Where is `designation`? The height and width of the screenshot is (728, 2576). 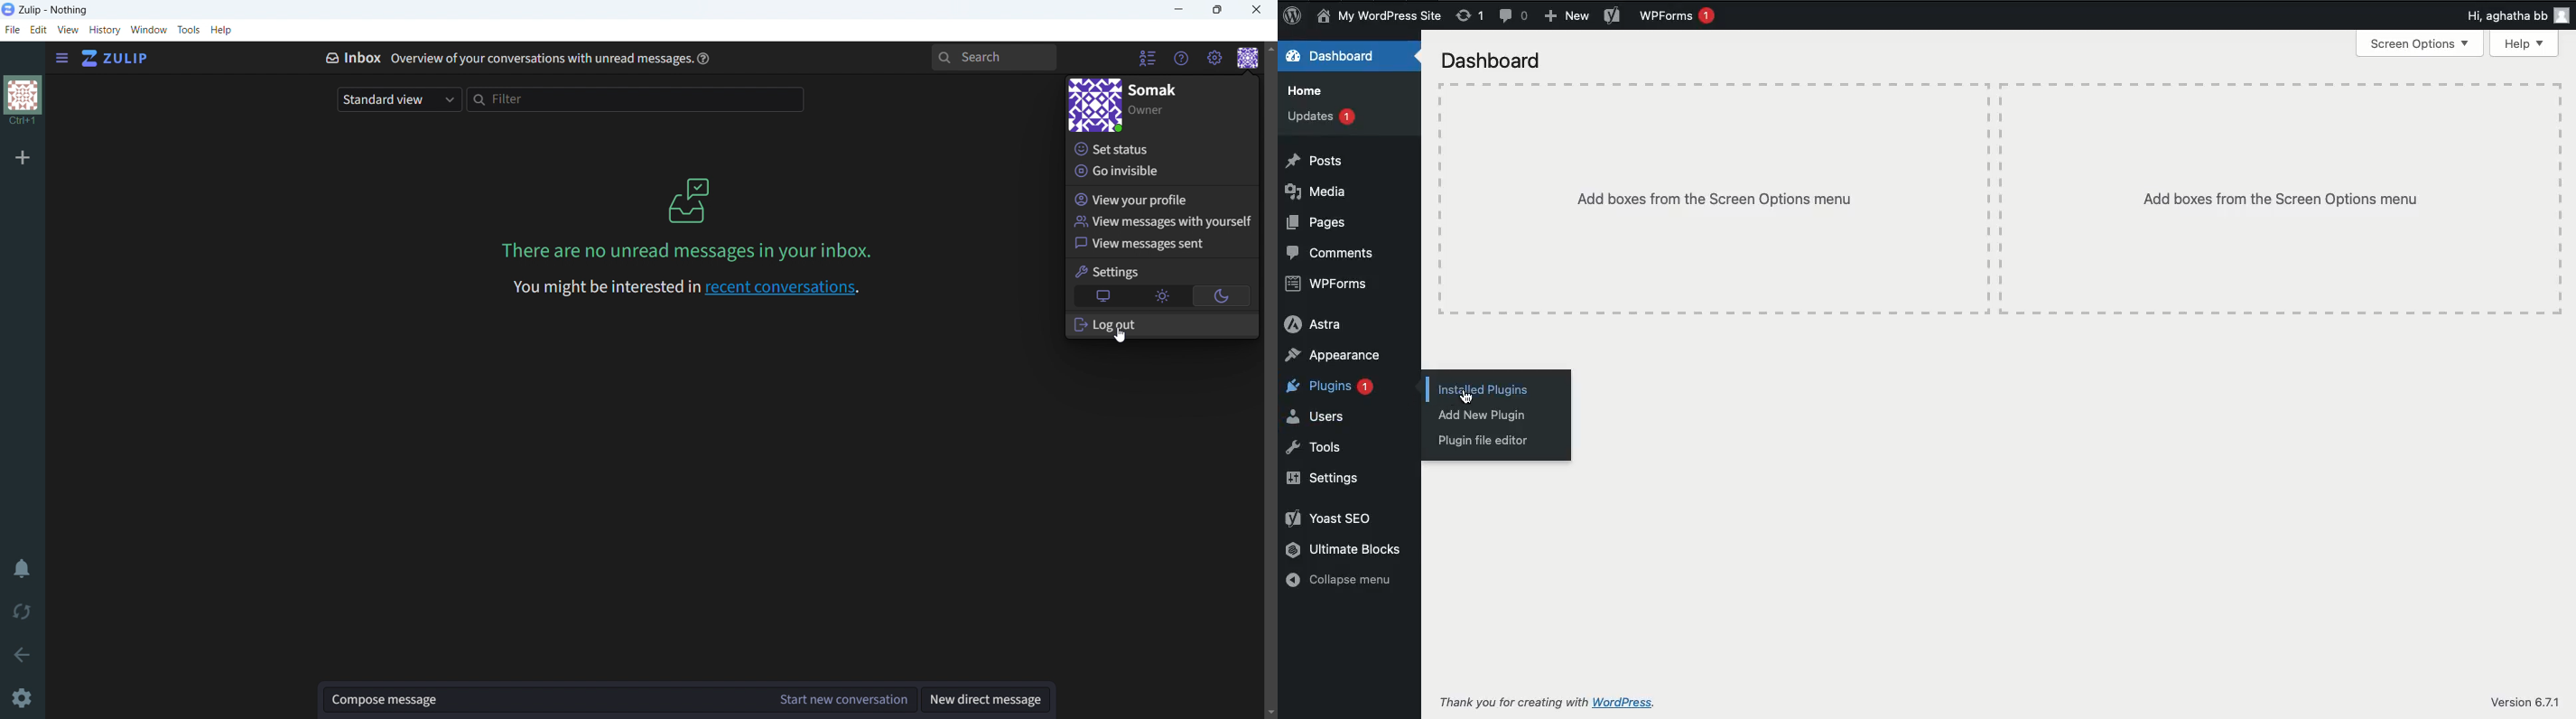 designation is located at coordinates (1147, 111).